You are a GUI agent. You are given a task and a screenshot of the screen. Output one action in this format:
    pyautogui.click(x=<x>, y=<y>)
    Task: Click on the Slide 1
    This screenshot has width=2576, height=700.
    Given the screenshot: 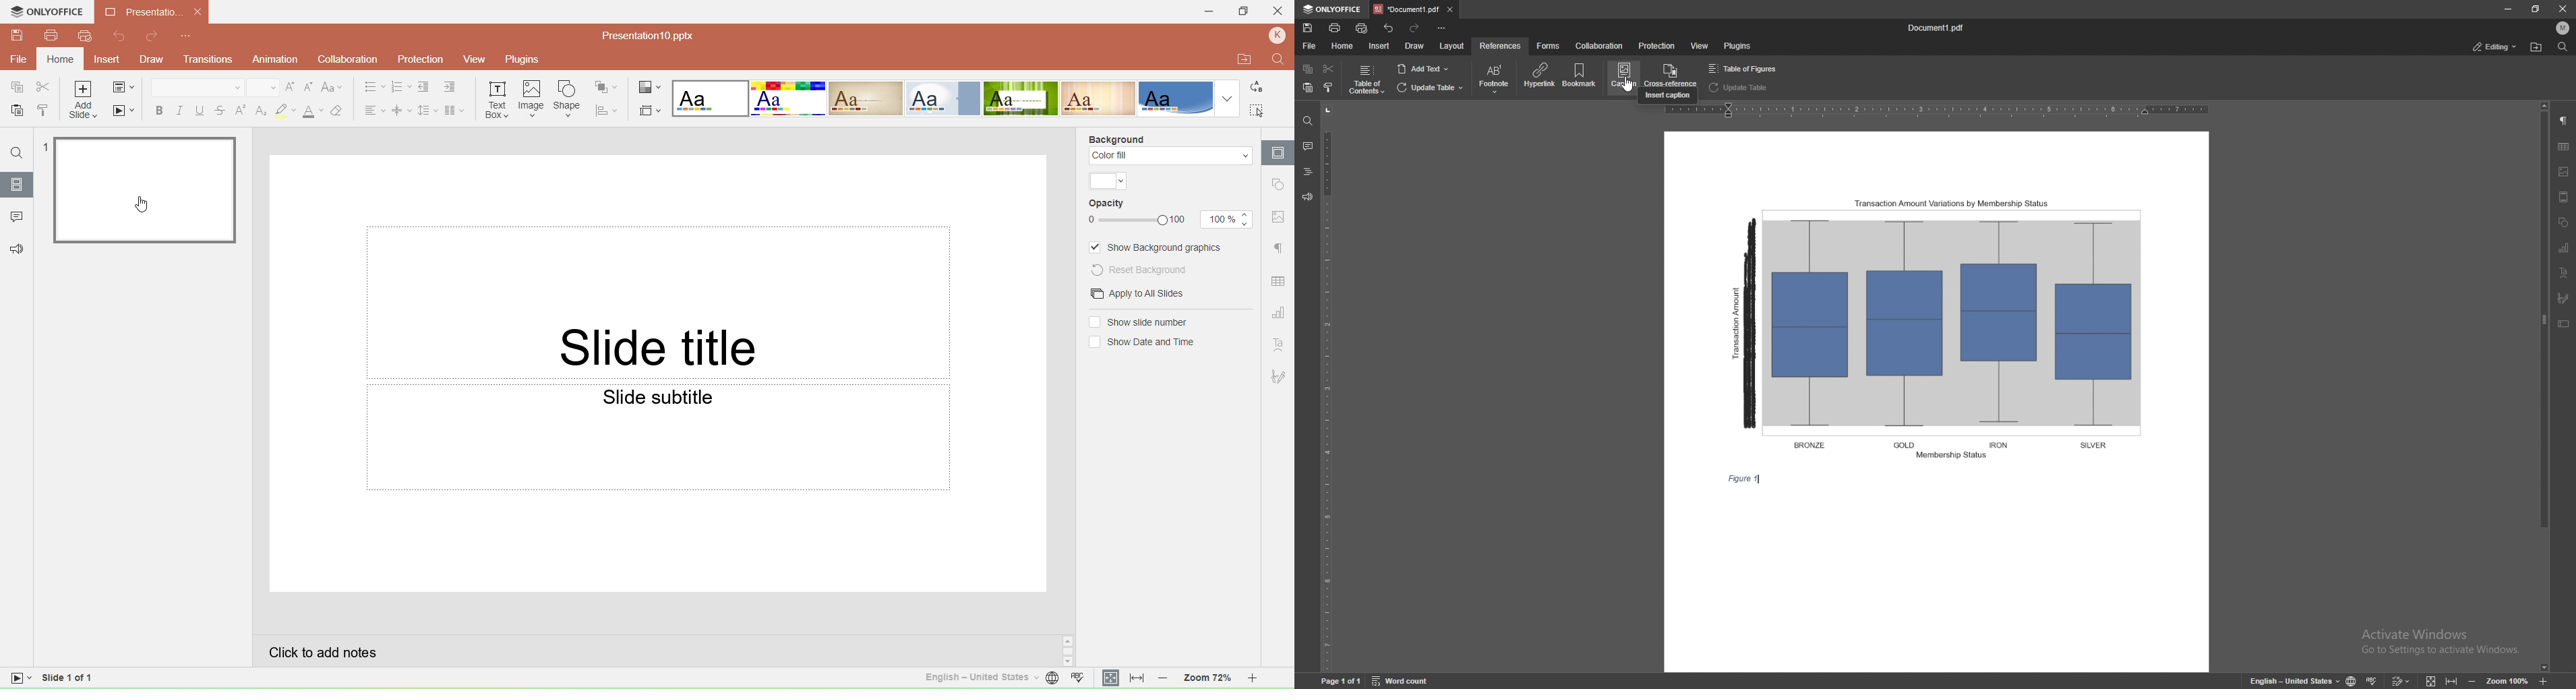 What is the action you would take?
    pyautogui.click(x=145, y=191)
    